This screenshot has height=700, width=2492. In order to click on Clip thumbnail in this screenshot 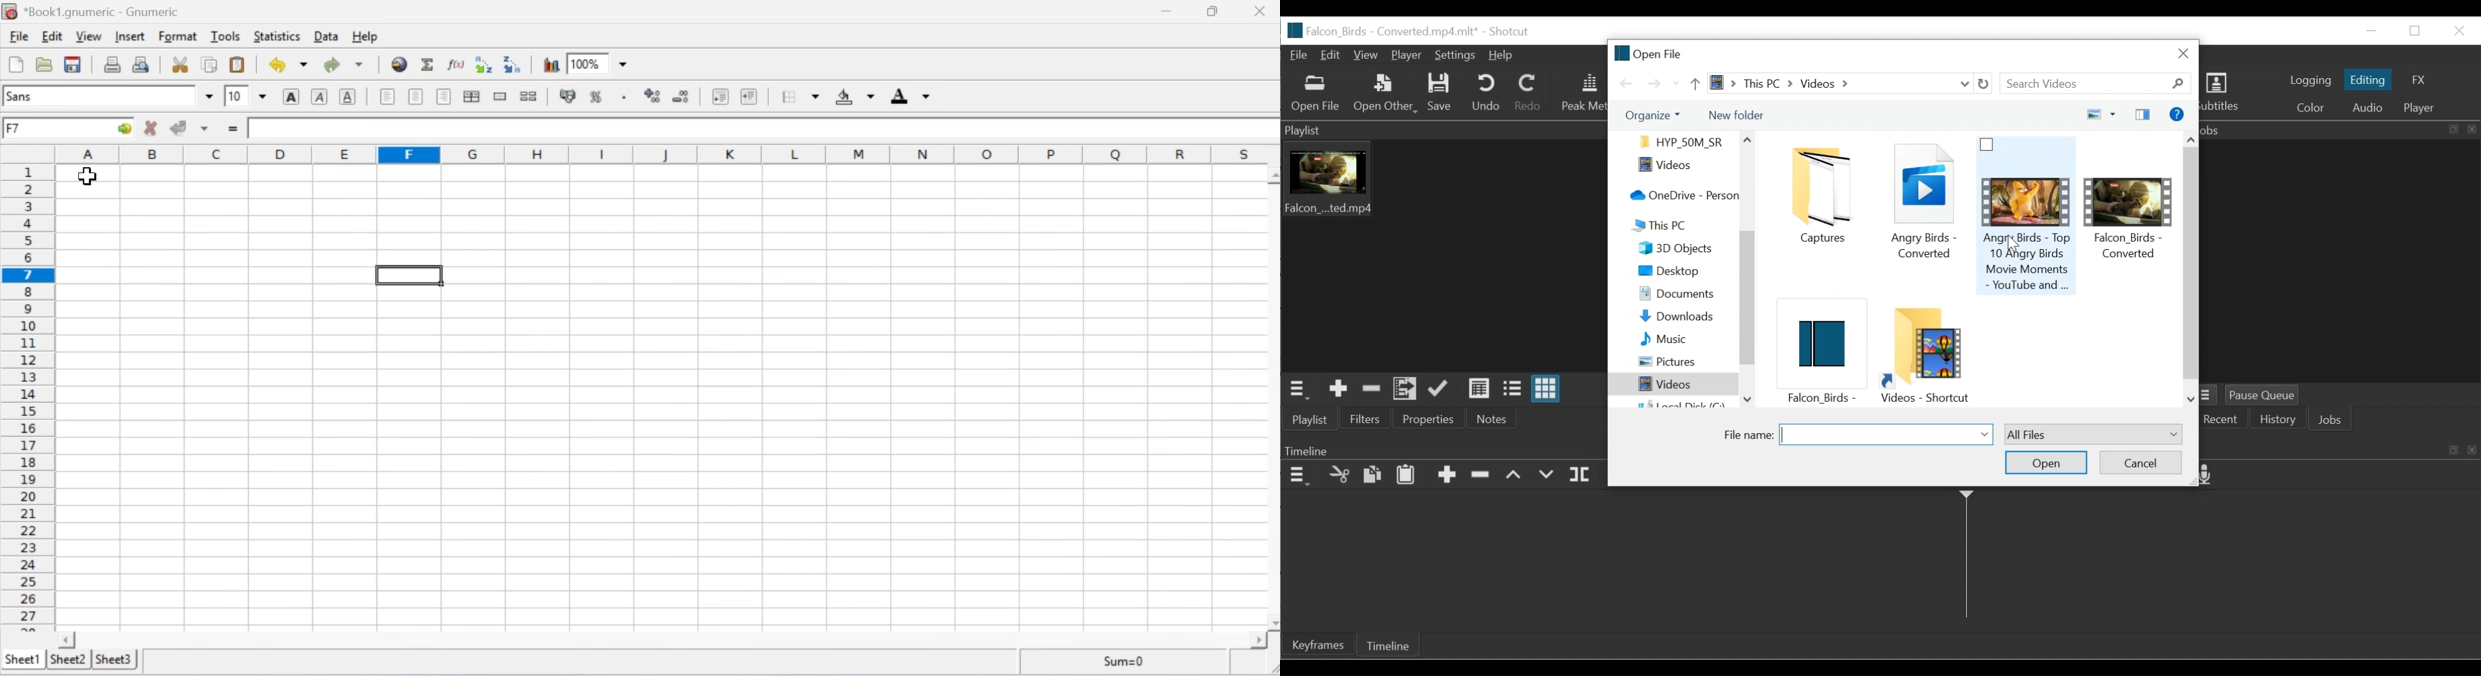, I will do `click(1440, 256)`.